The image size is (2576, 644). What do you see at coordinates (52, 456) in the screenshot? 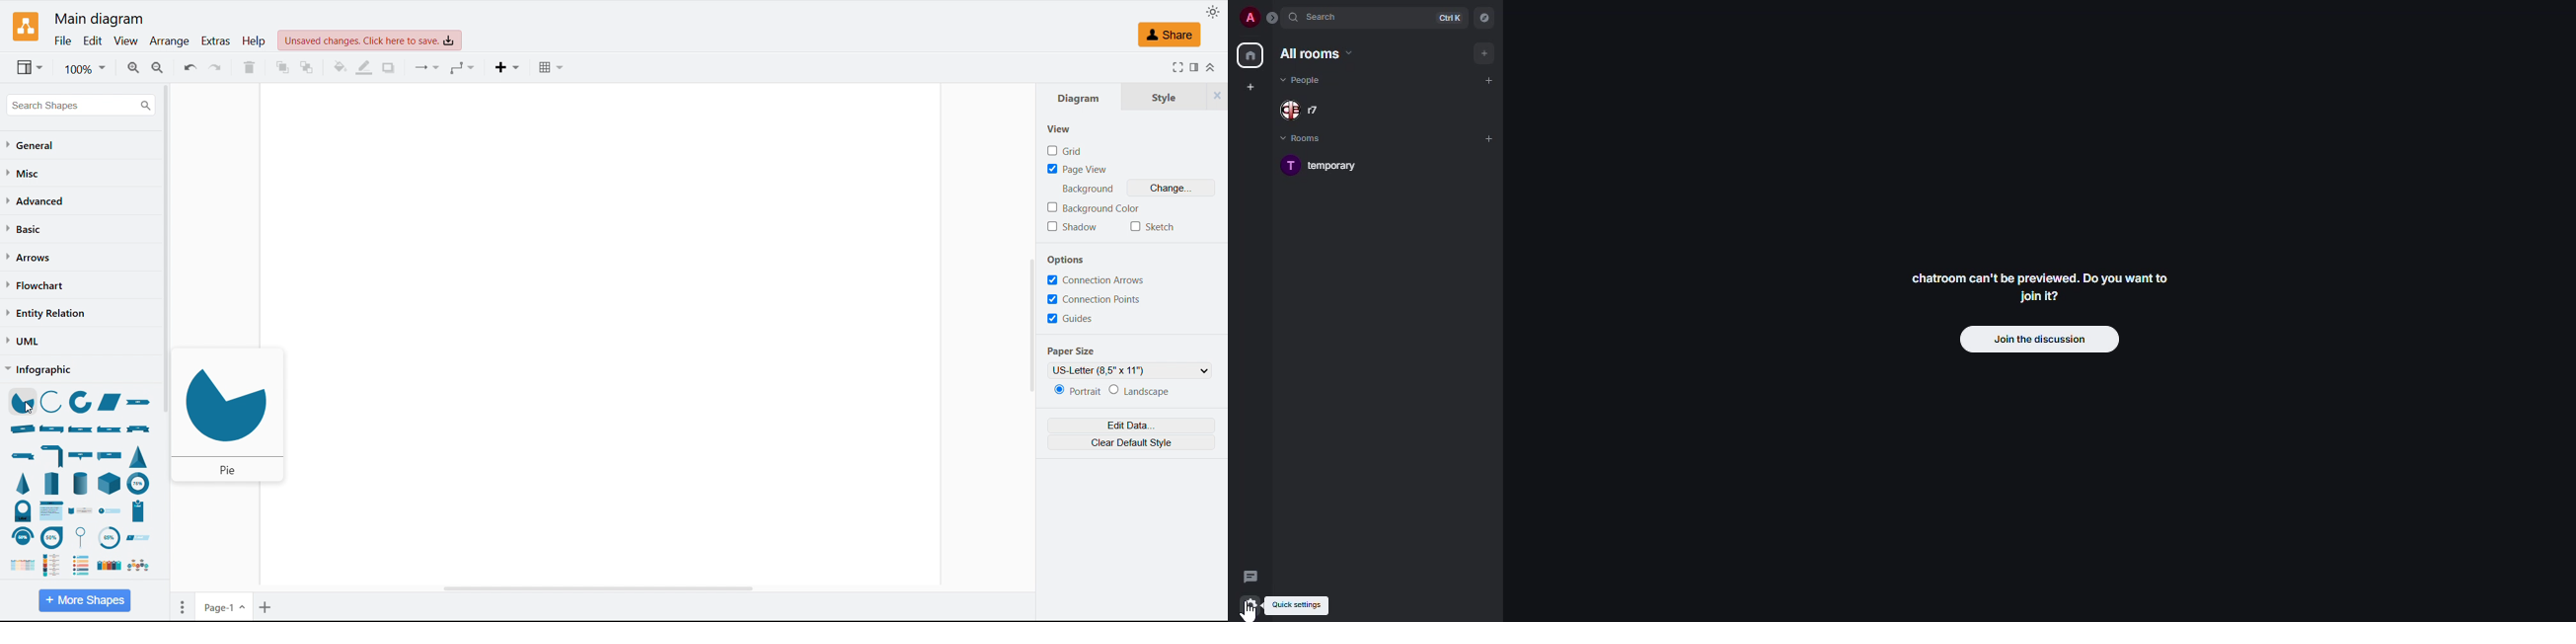
I see `banner half fold` at bounding box center [52, 456].